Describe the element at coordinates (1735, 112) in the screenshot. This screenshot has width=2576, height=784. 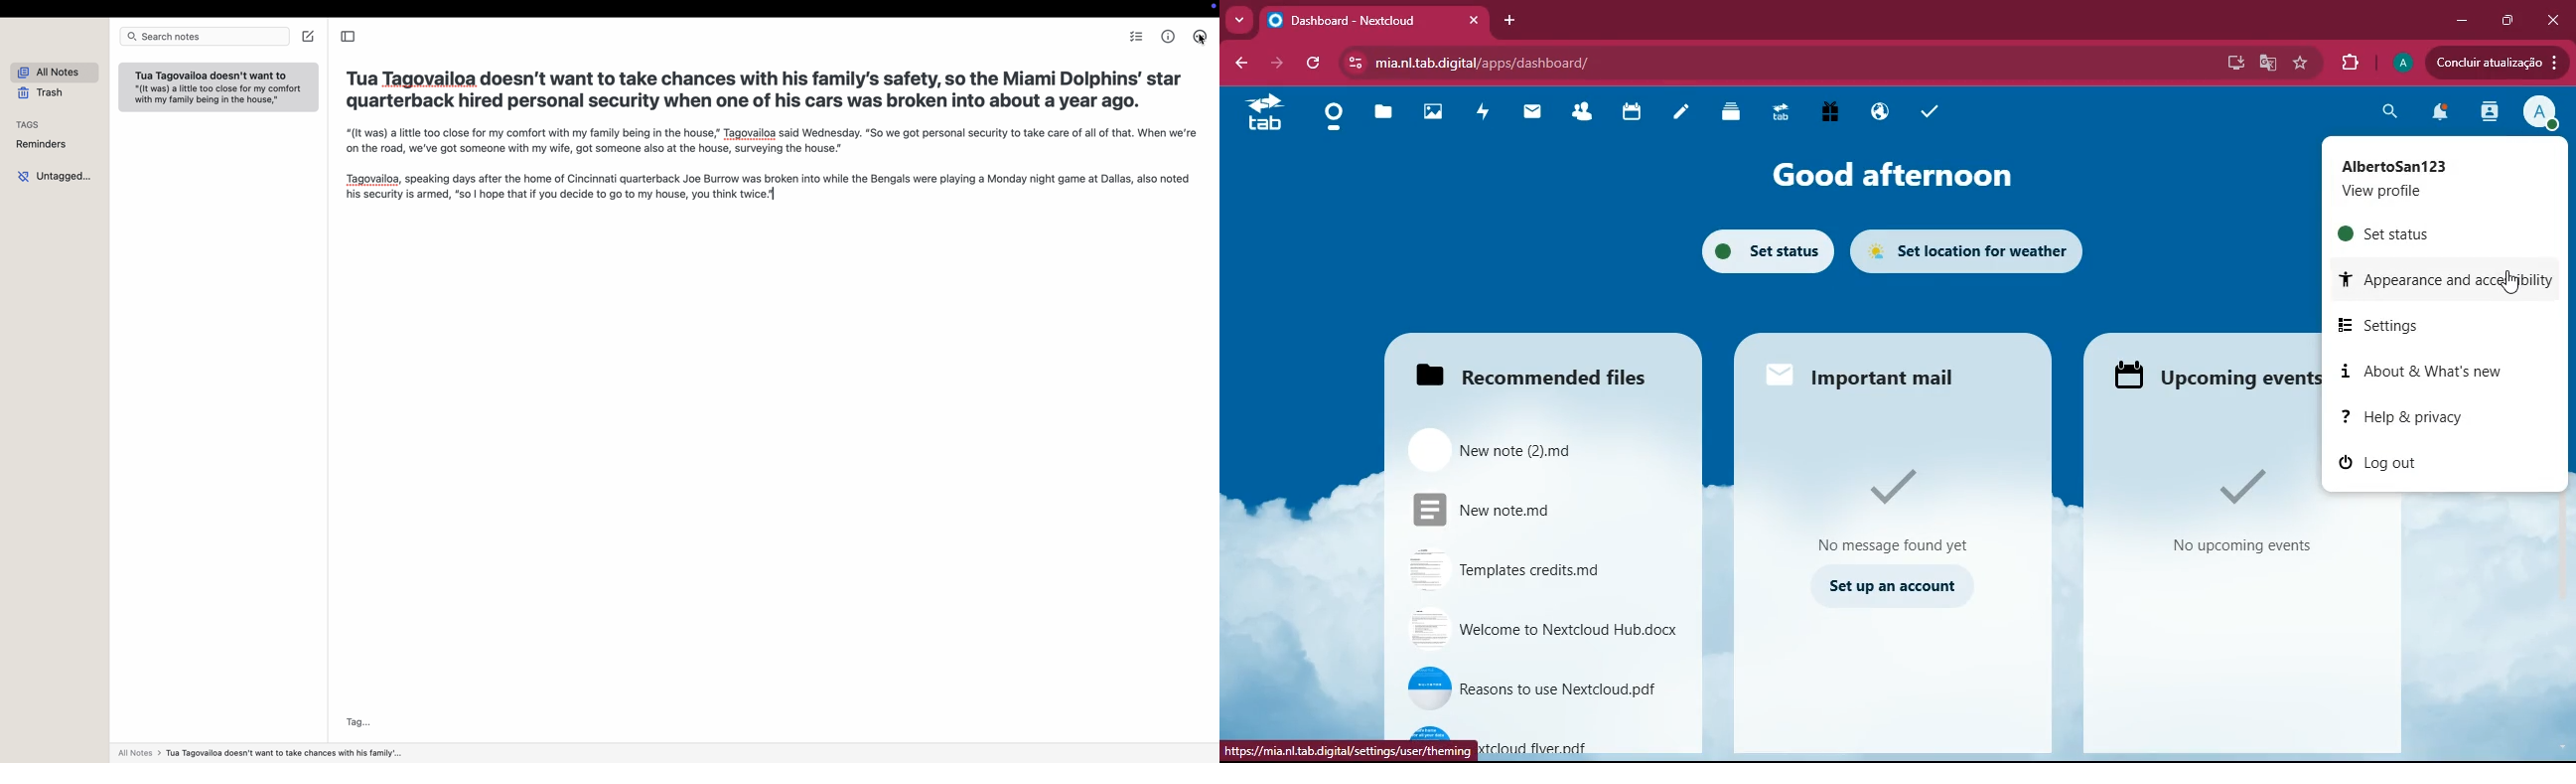
I see `layers` at that location.